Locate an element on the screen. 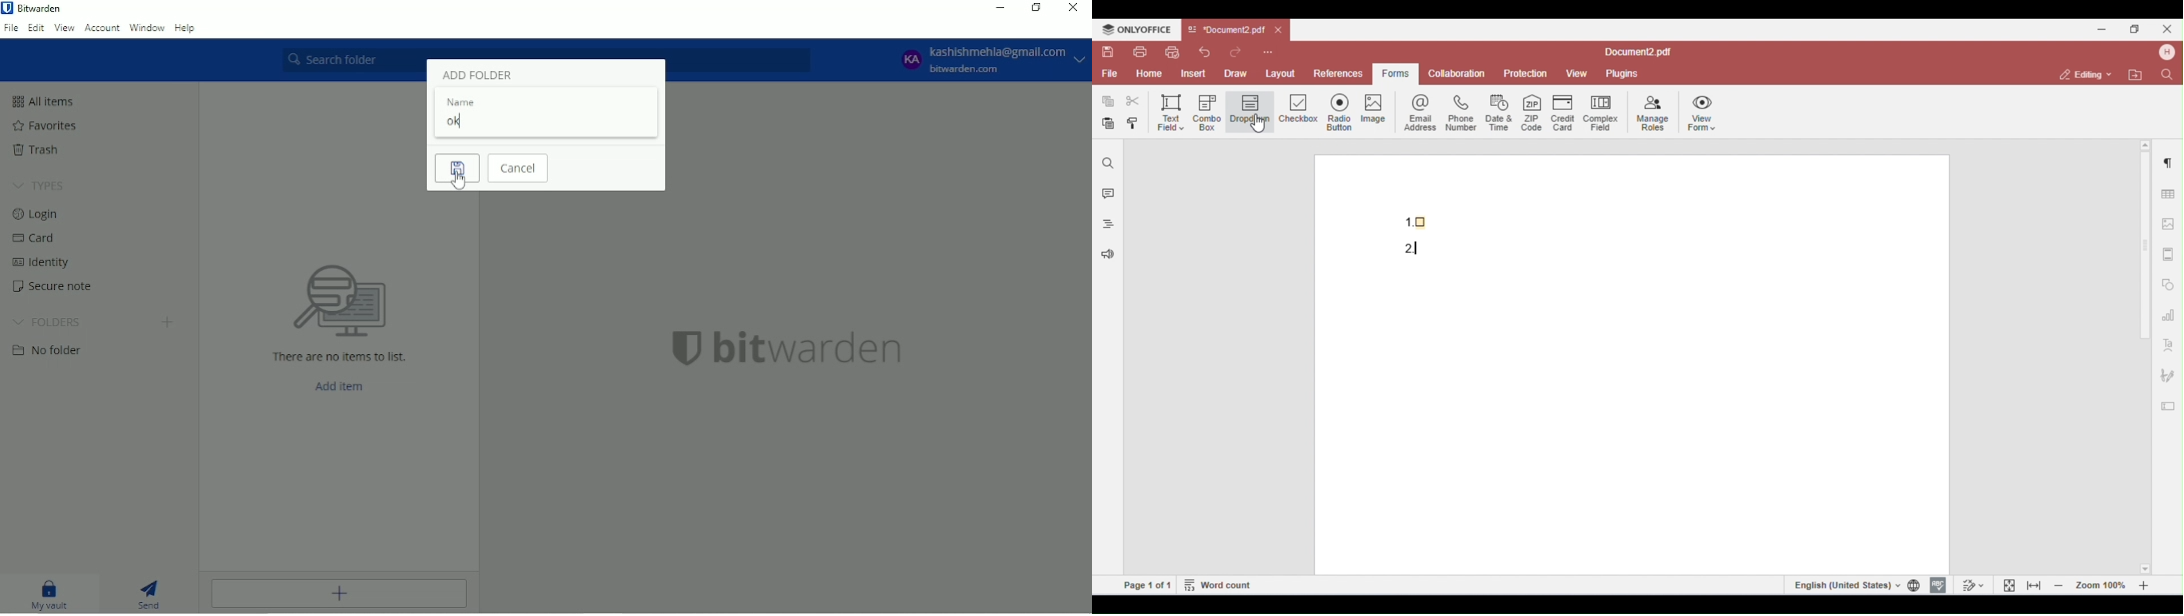  View is located at coordinates (64, 28).